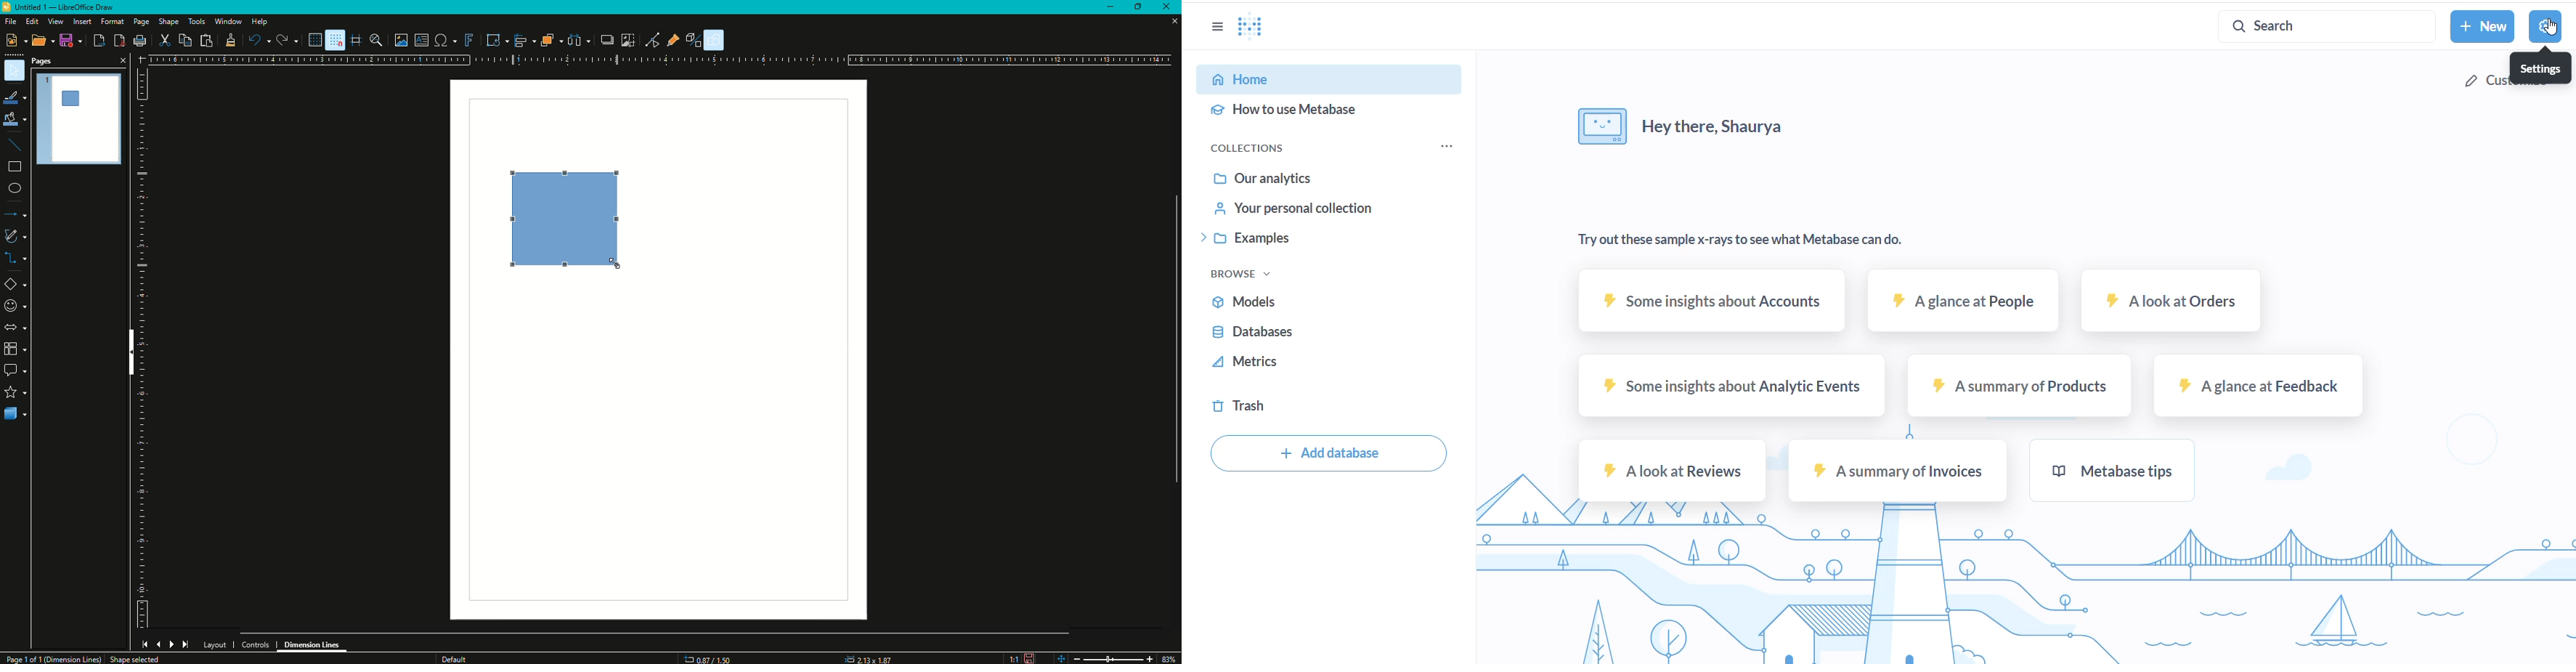  Describe the element at coordinates (522, 41) in the screenshot. I see `Align Objects` at that location.